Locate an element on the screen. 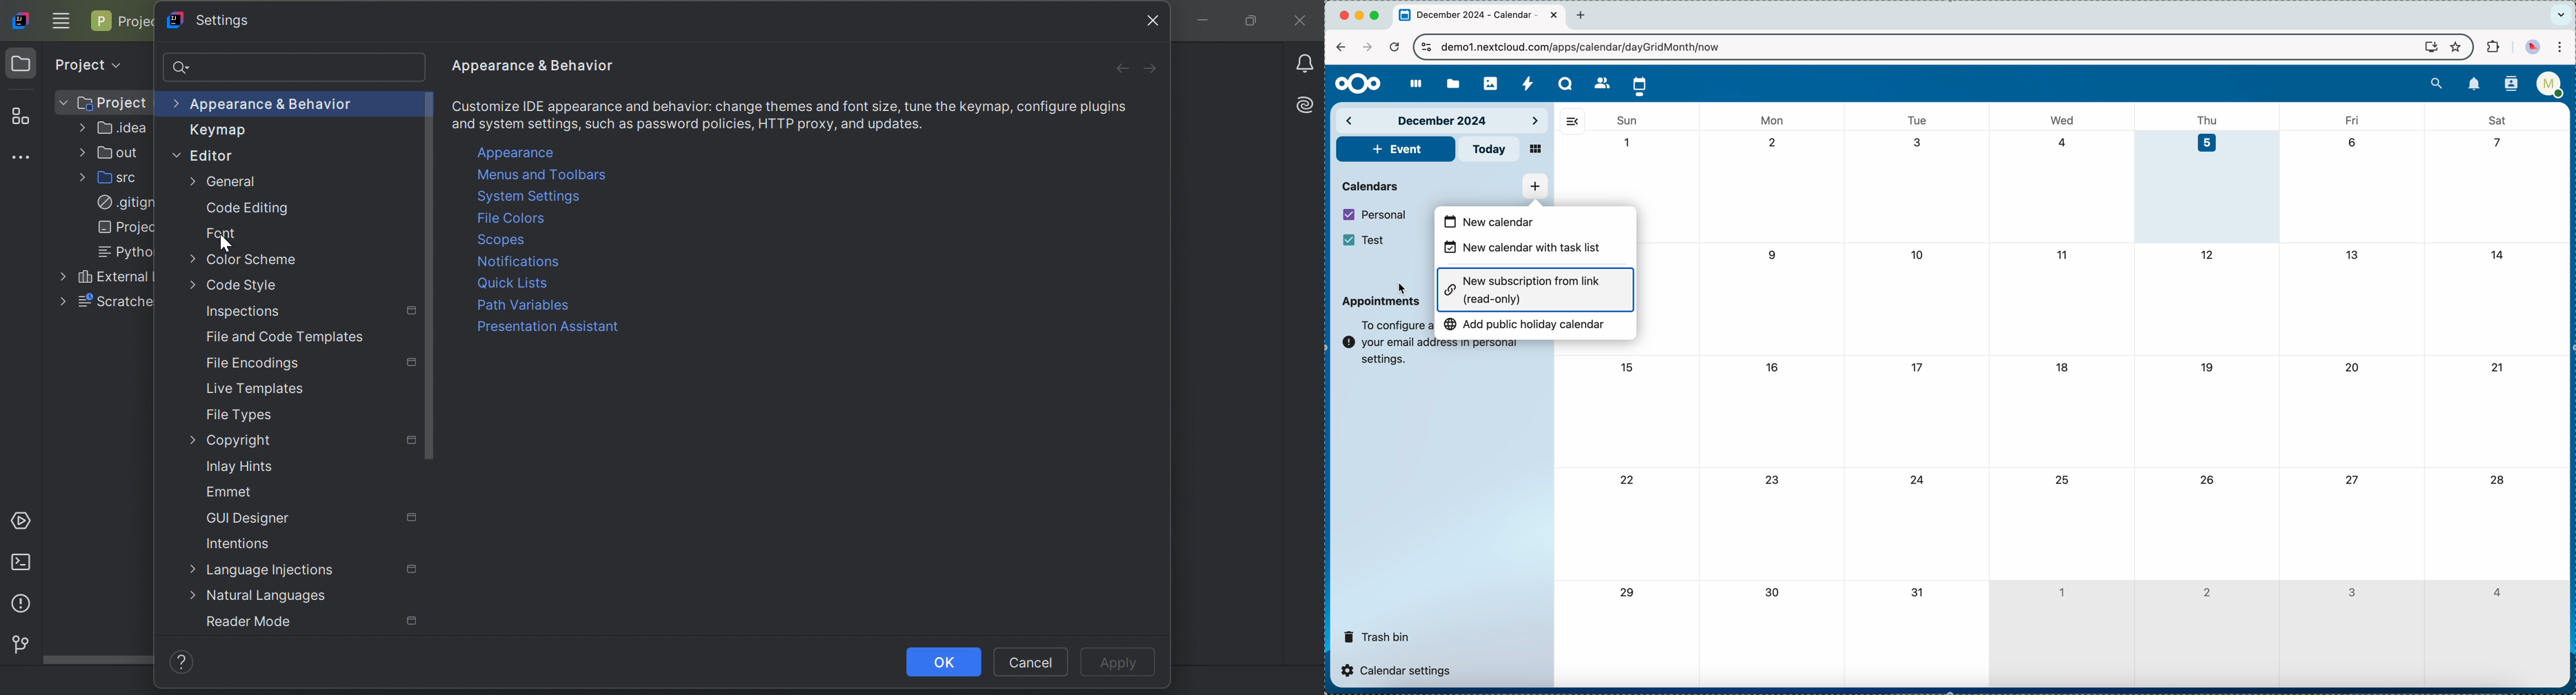 The image size is (2576, 700). 21 is located at coordinates (2497, 367).